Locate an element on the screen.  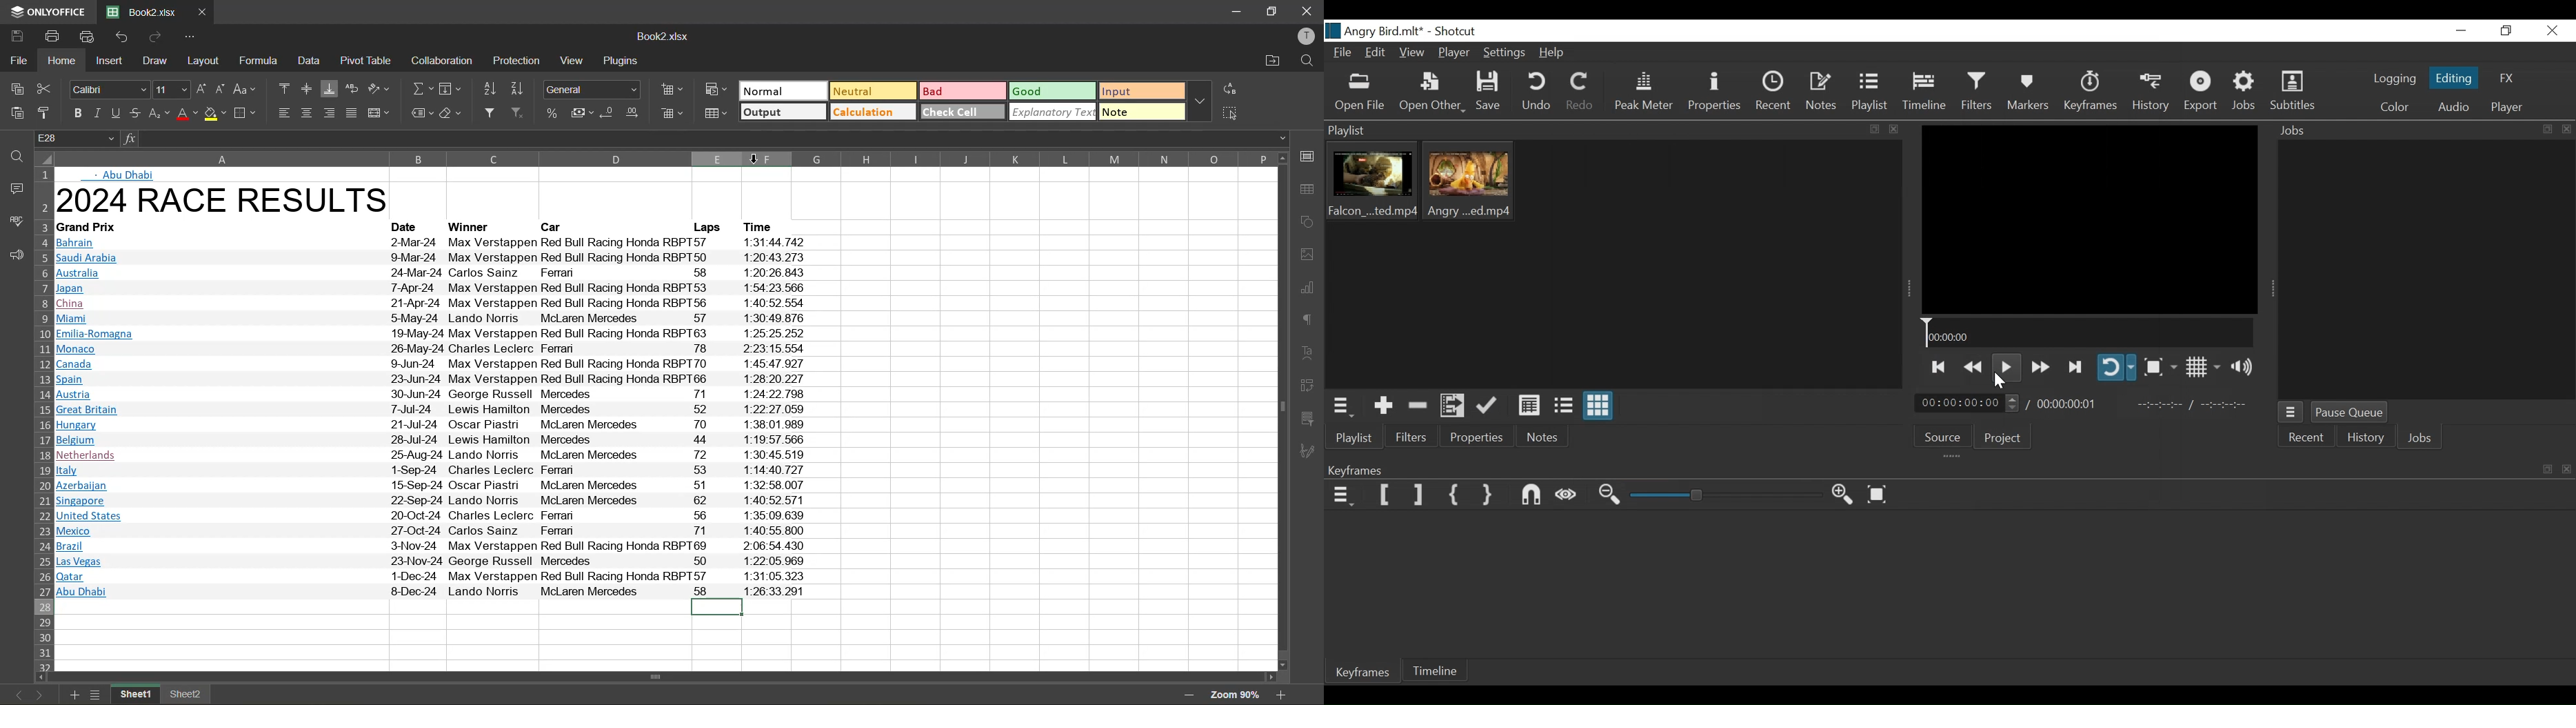
Recent is located at coordinates (1773, 93).